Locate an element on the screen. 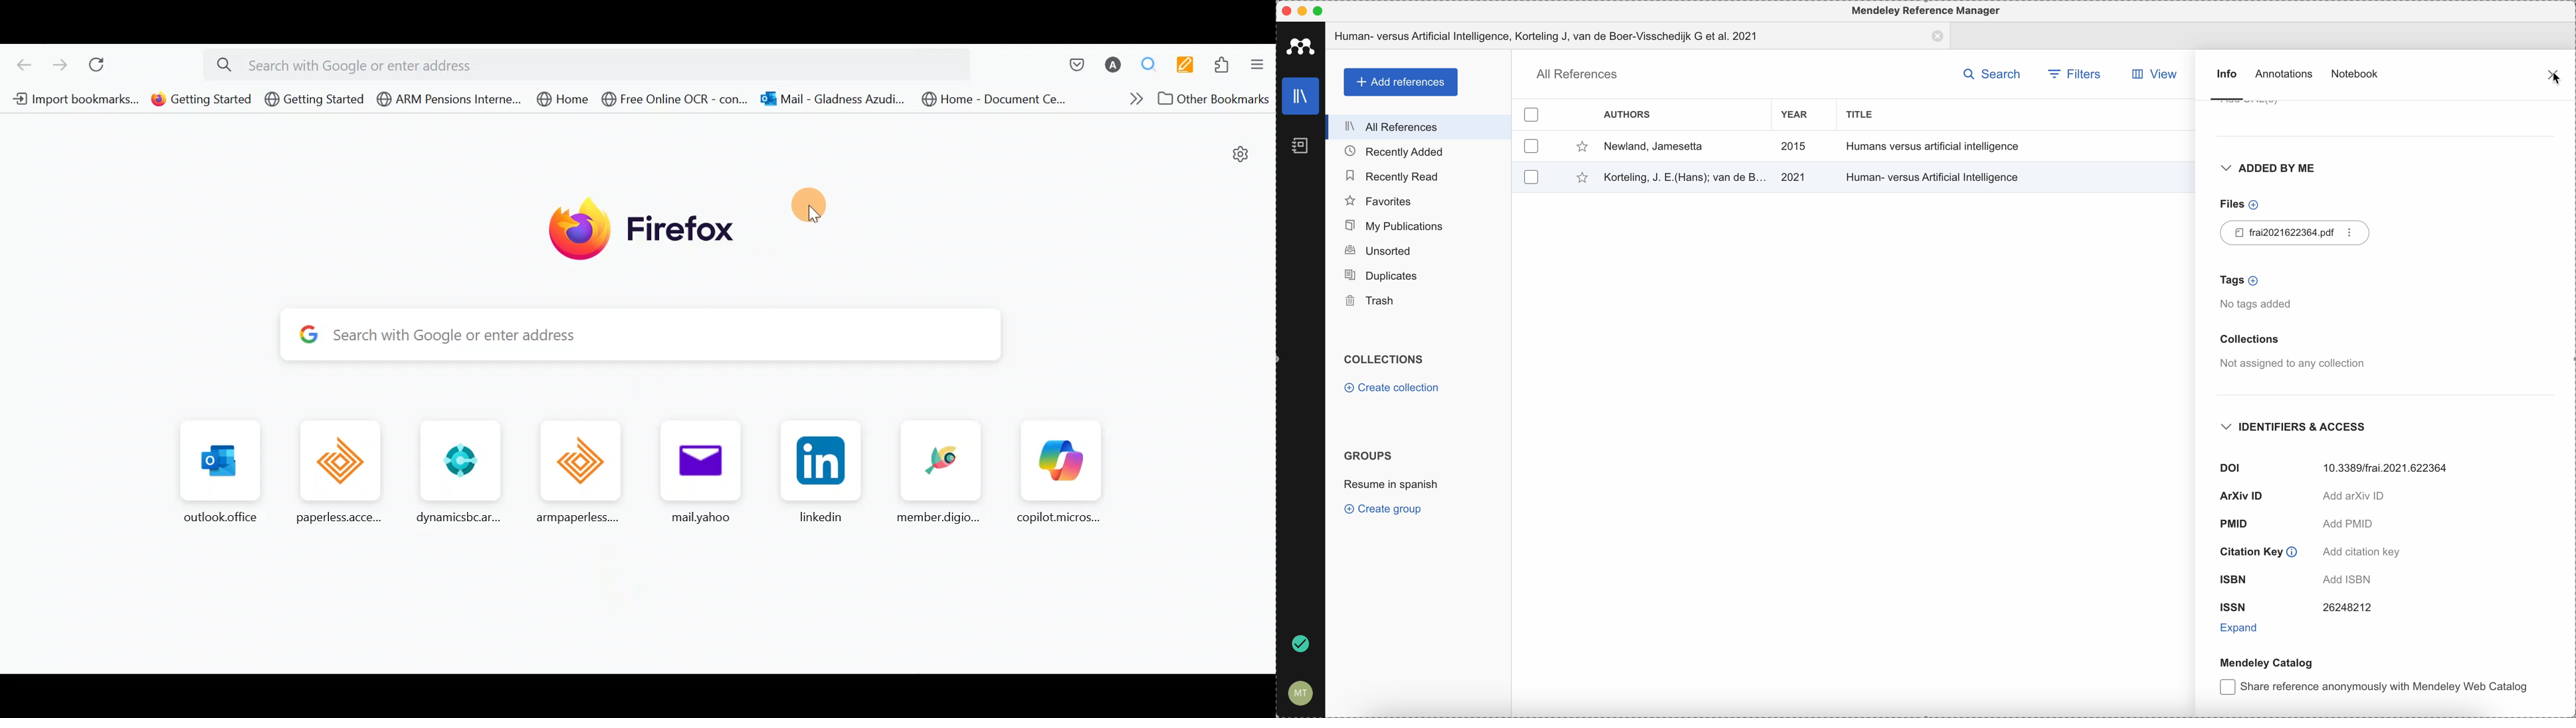 The width and height of the screenshot is (2576, 728). PMID is located at coordinates (2296, 525).